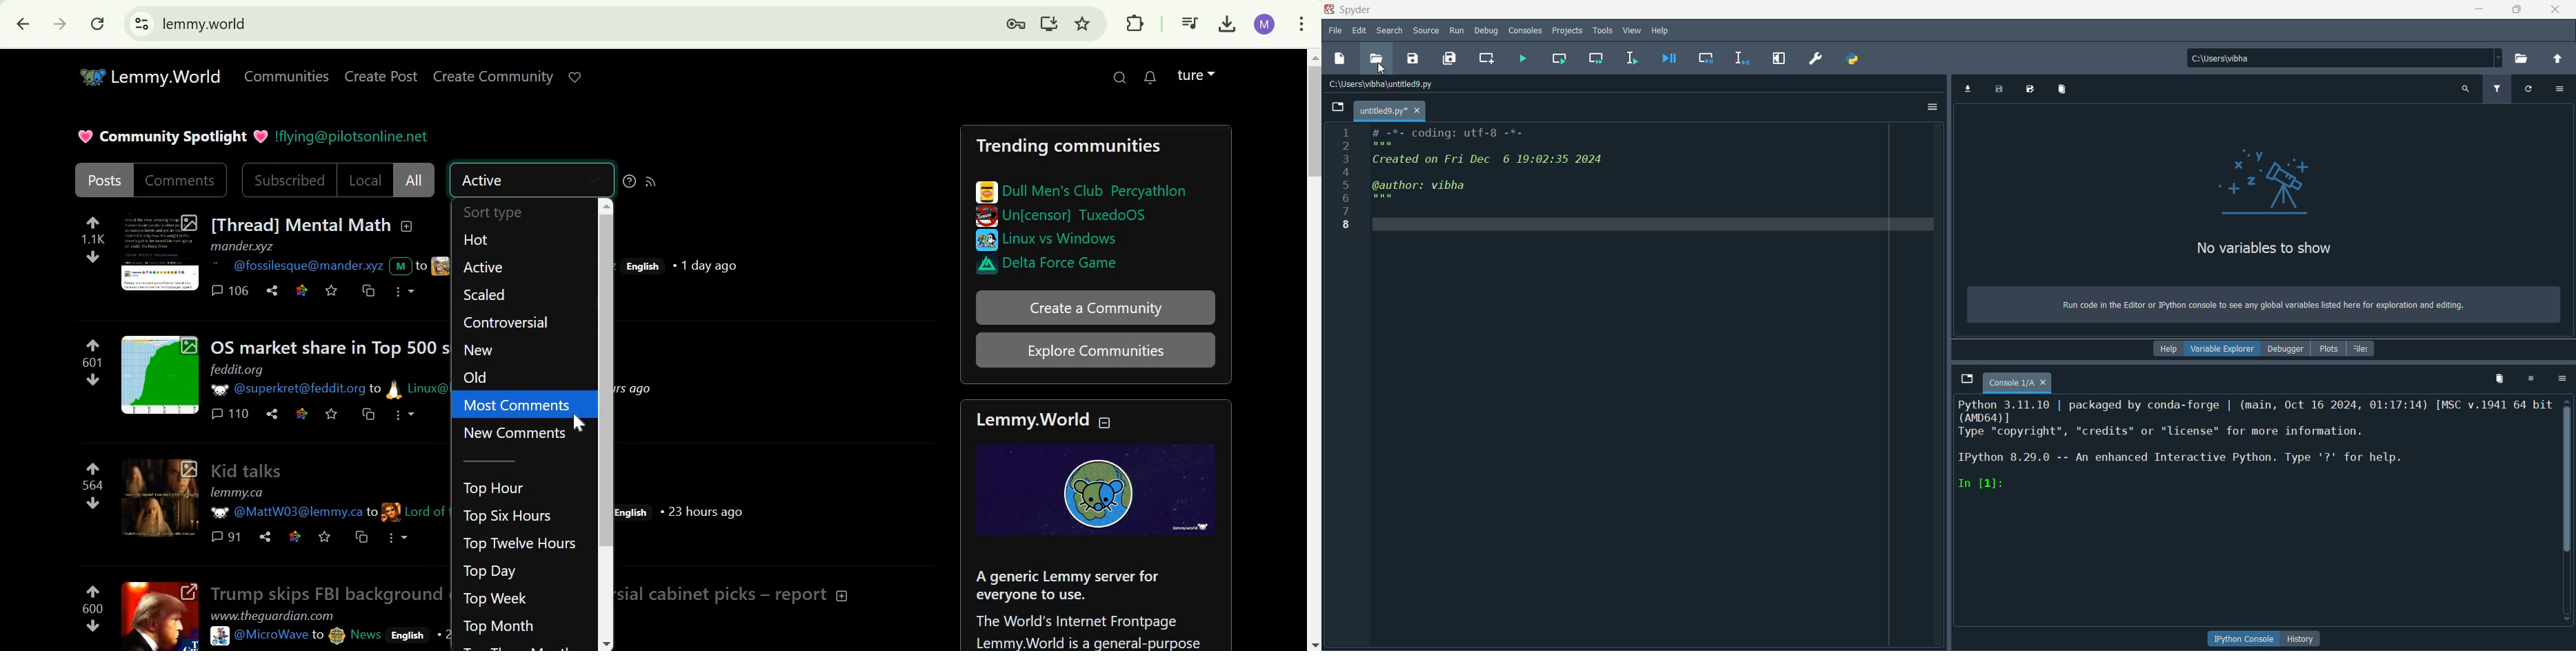 This screenshot has height=672, width=2576. What do you see at coordinates (2525, 58) in the screenshot?
I see `open folder` at bounding box center [2525, 58].